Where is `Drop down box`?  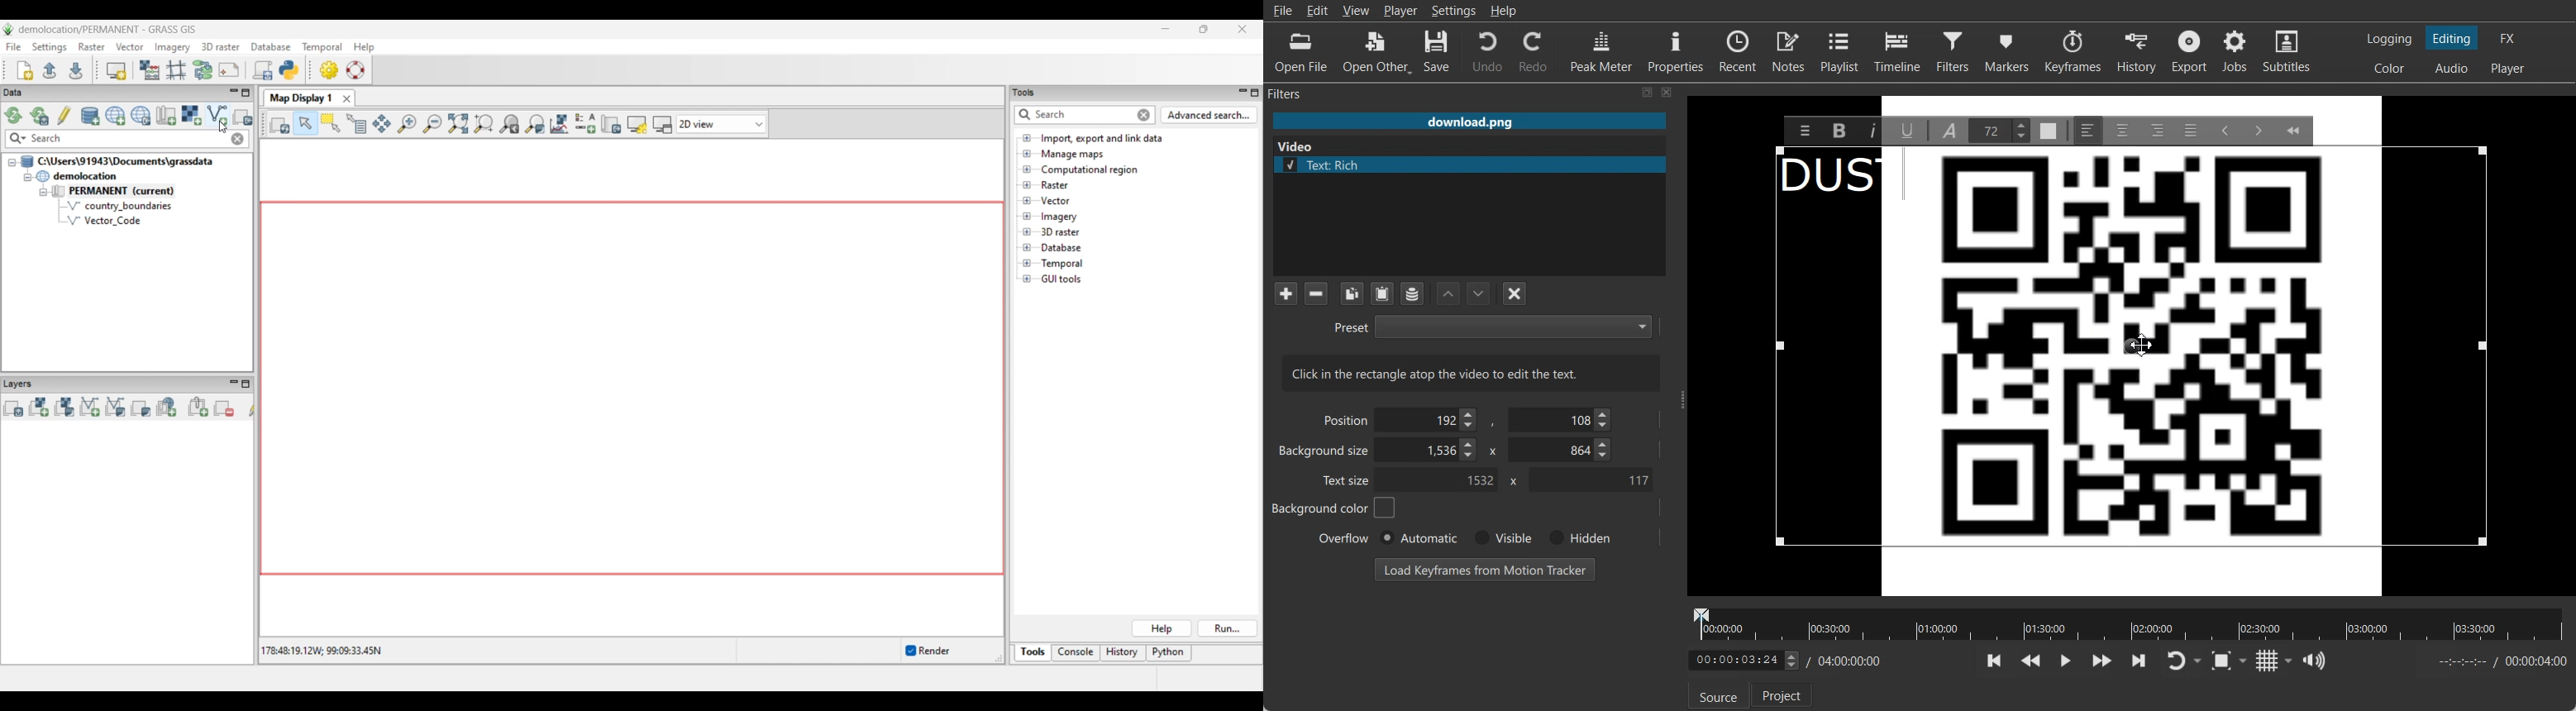
Drop down box is located at coordinates (2199, 661).